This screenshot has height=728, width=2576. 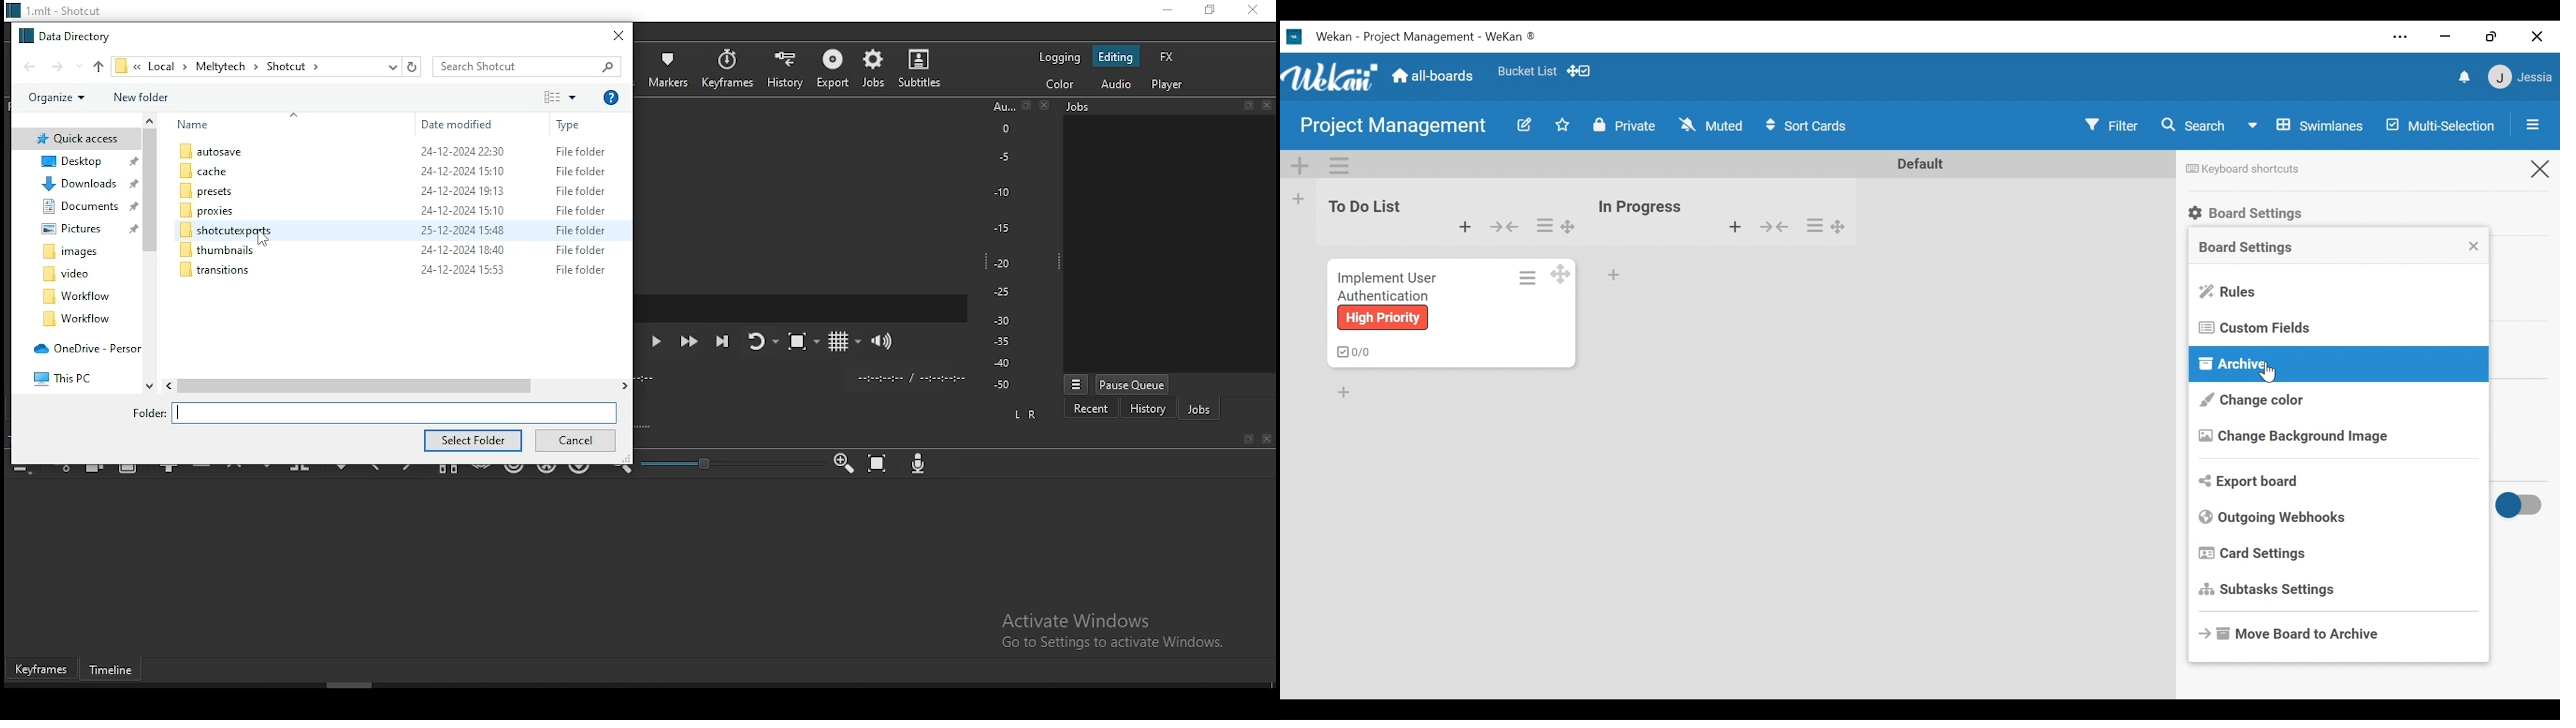 What do you see at coordinates (532, 67) in the screenshot?
I see `search` at bounding box center [532, 67].